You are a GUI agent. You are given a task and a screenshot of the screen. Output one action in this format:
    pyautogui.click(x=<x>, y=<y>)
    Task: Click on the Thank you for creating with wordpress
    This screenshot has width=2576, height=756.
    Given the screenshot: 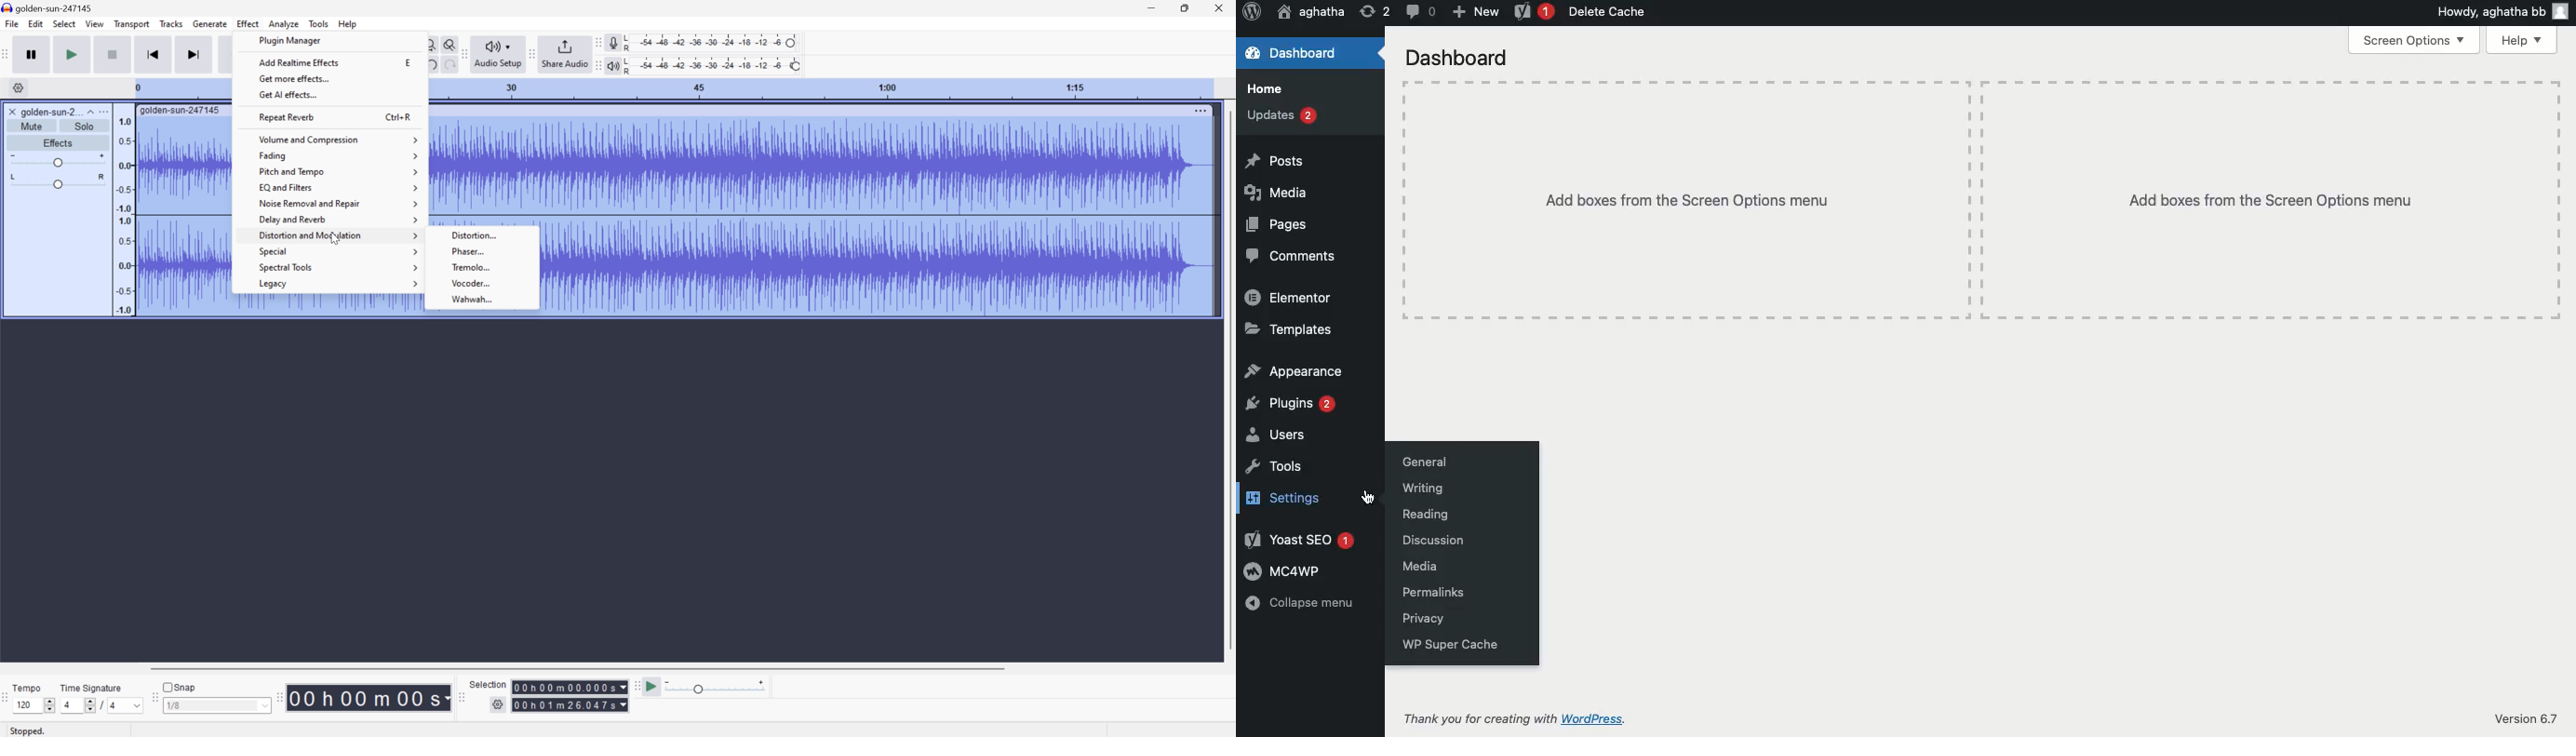 What is the action you would take?
    pyautogui.click(x=1513, y=720)
    